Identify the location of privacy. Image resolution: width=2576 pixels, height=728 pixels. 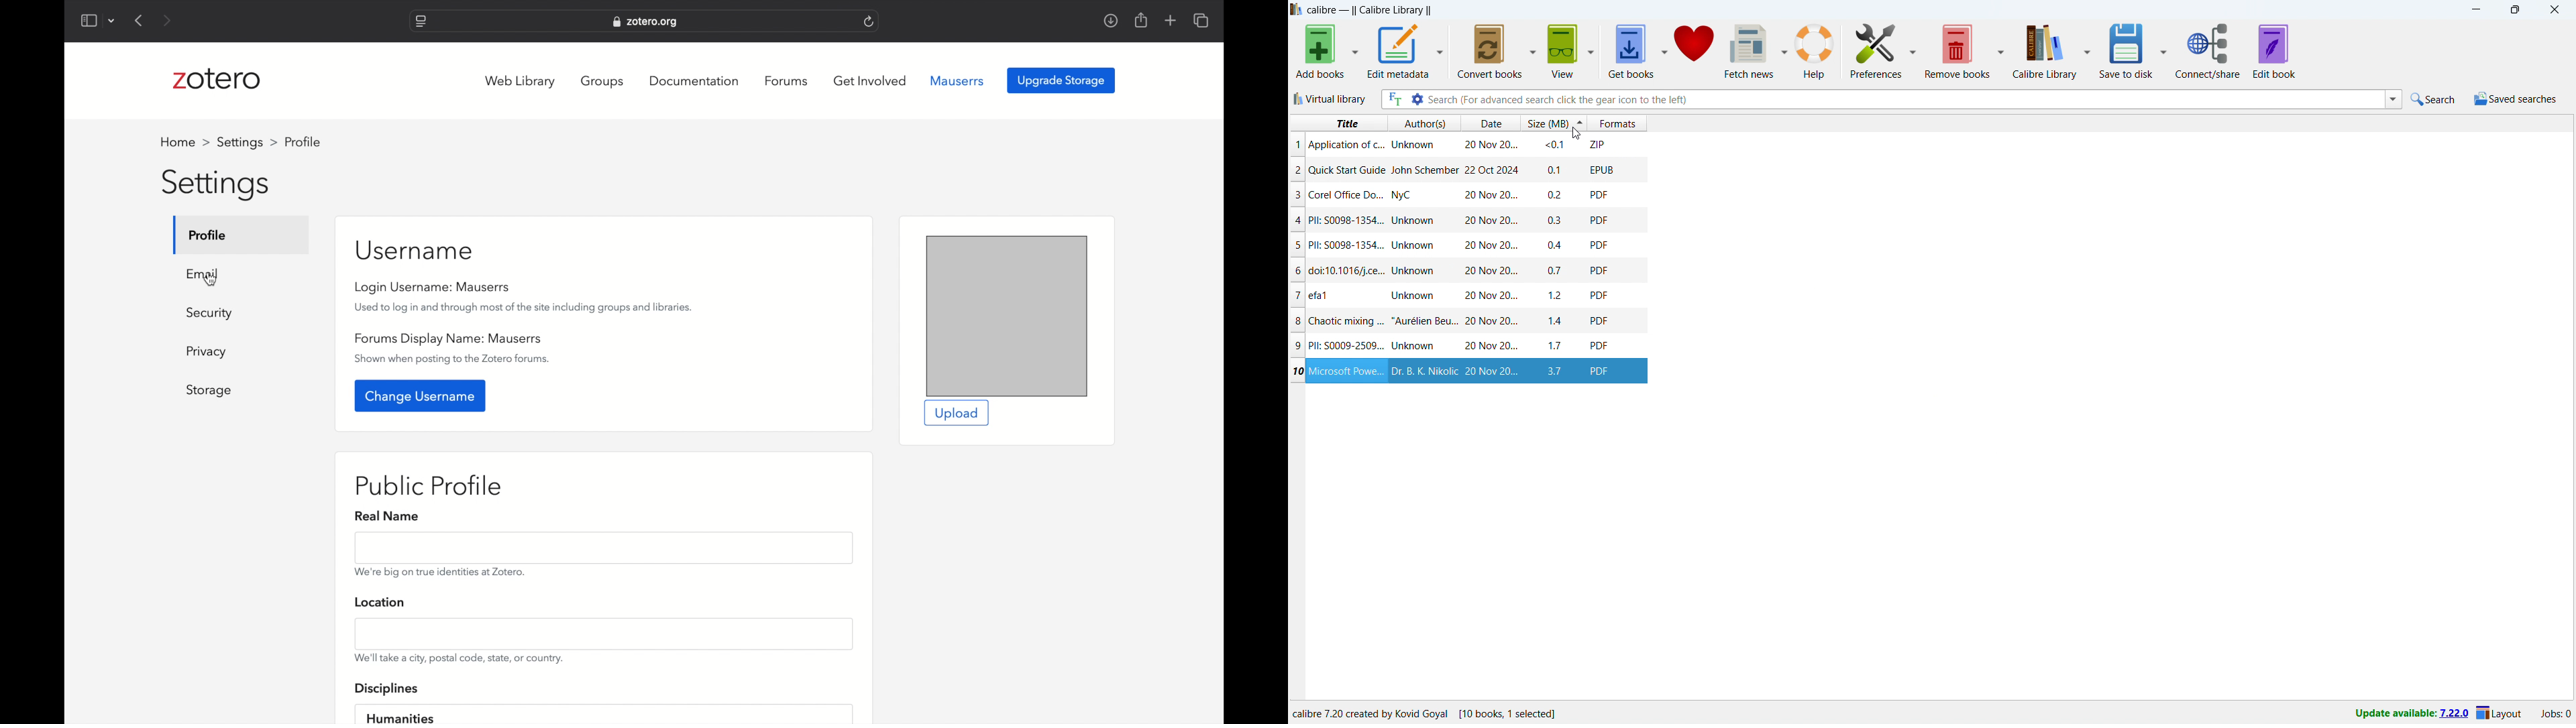
(208, 352).